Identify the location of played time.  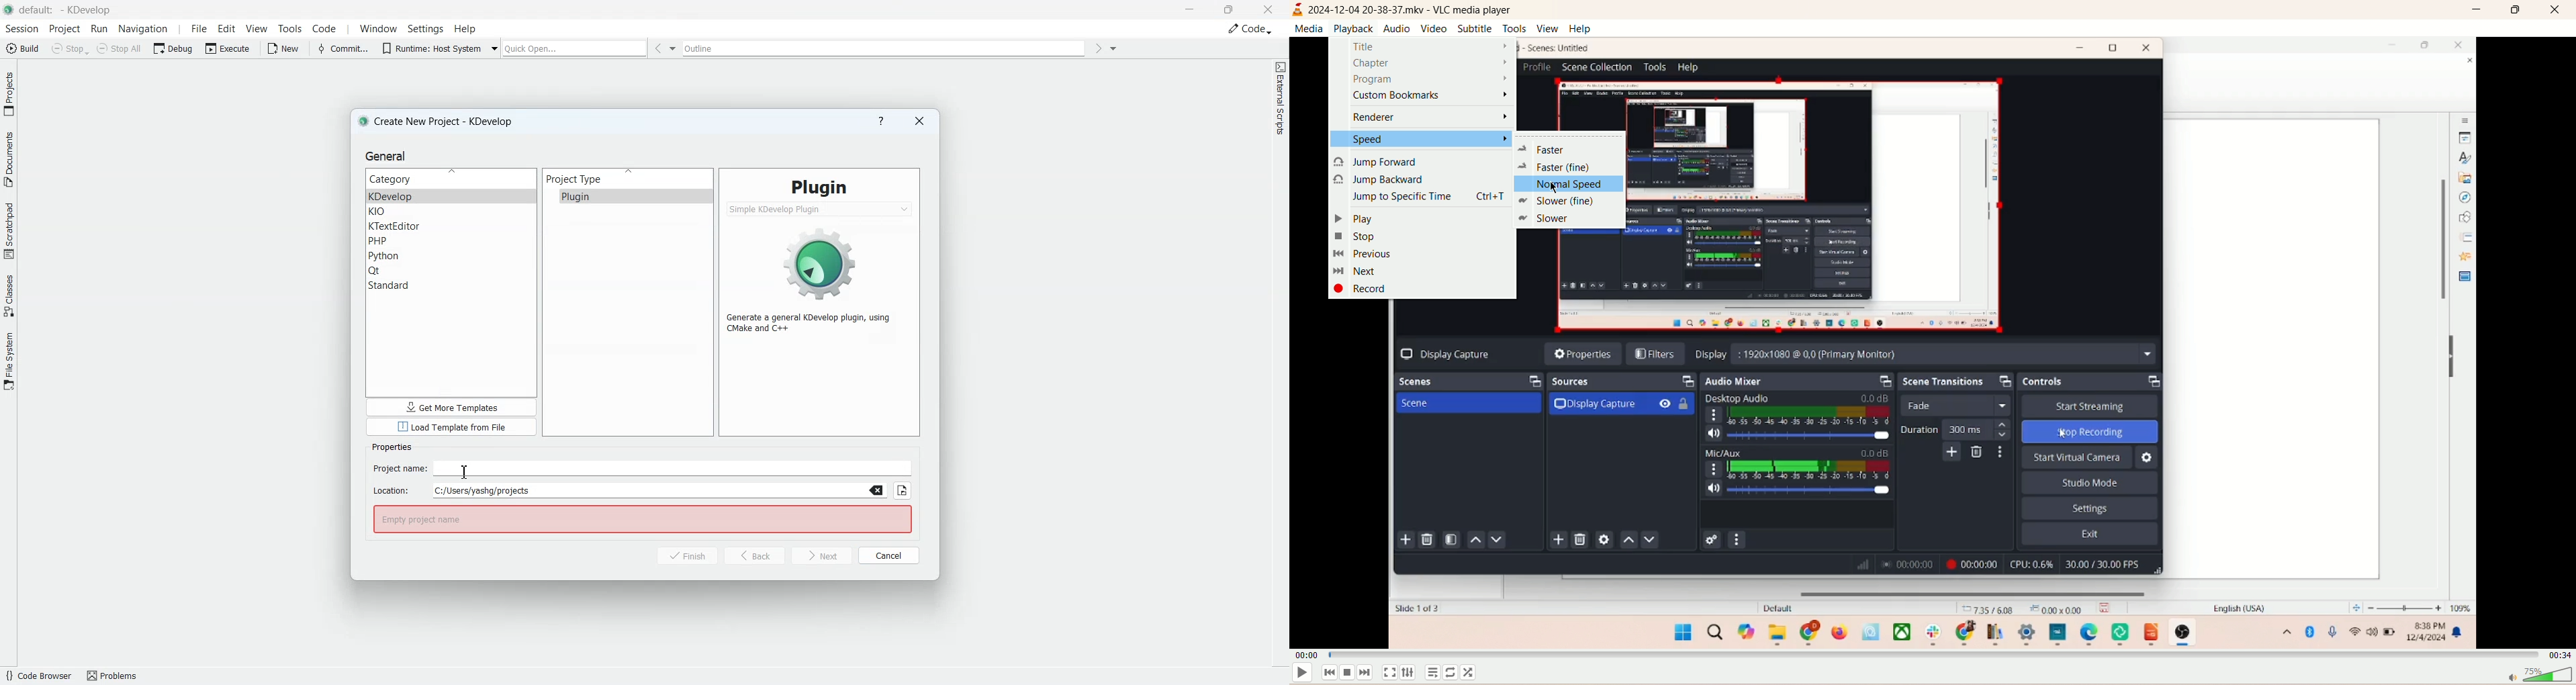
(1307, 654).